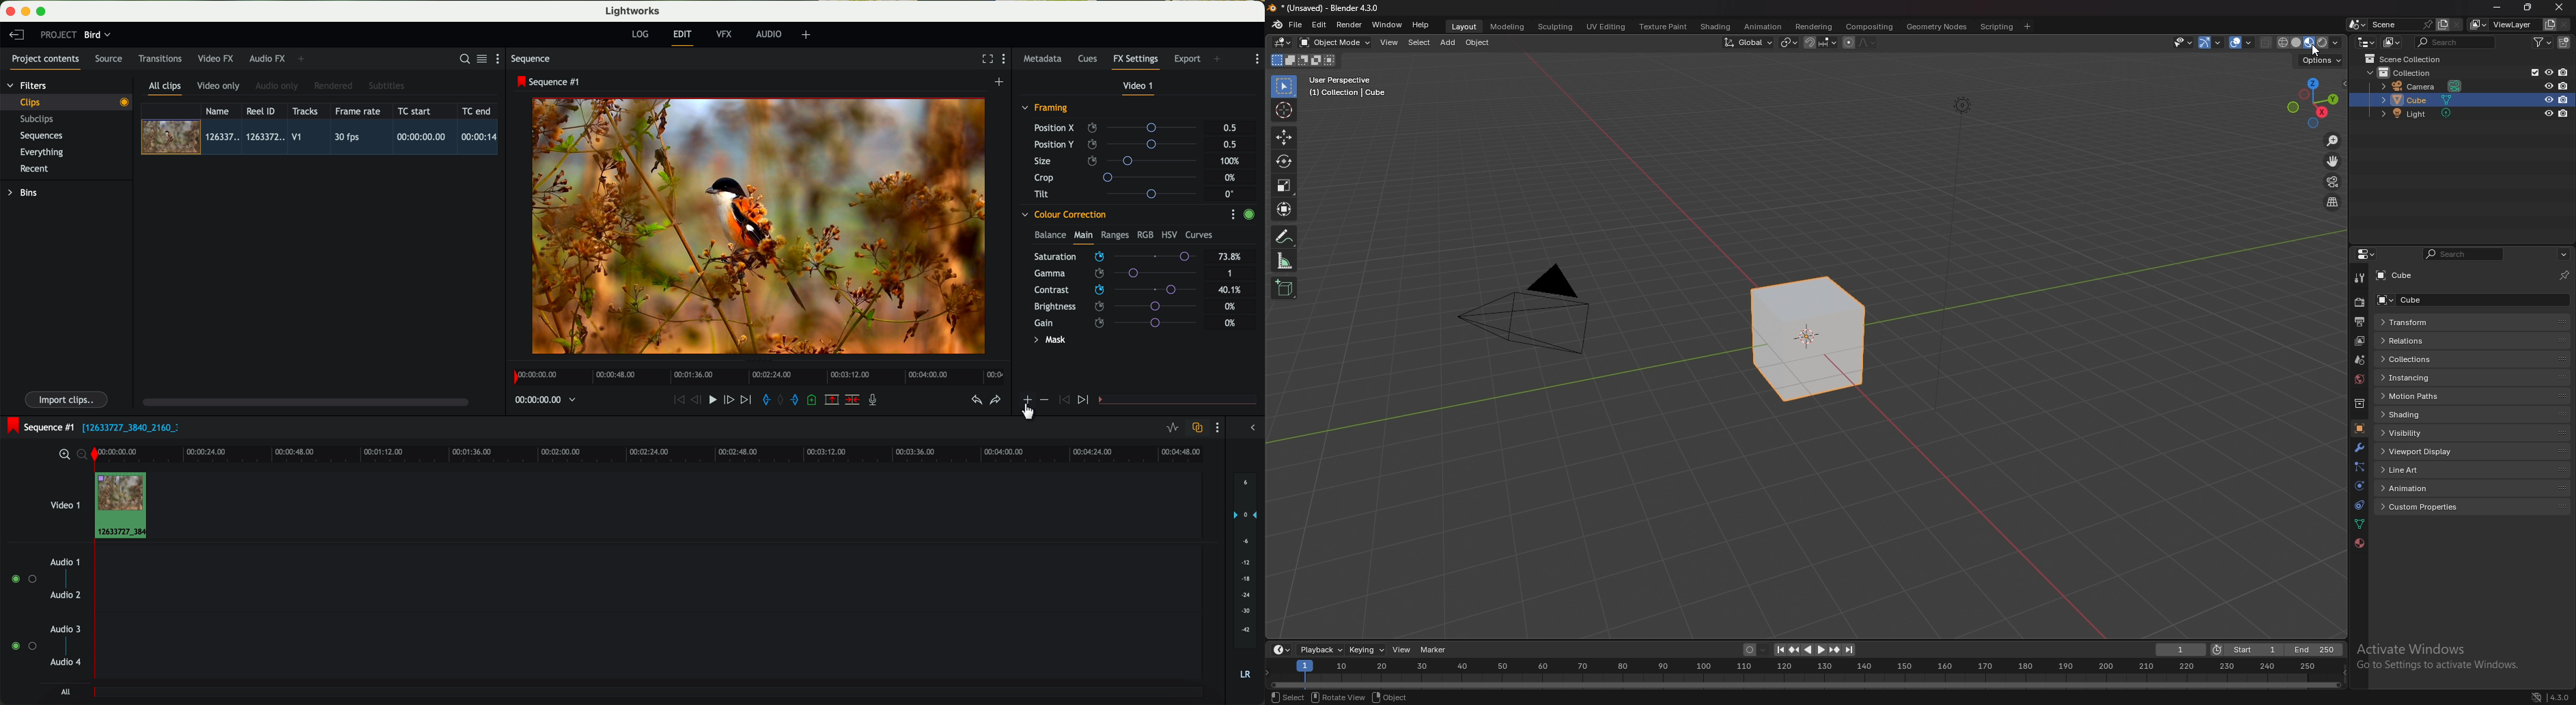  Describe the element at coordinates (1802, 339) in the screenshot. I see `cube` at that location.